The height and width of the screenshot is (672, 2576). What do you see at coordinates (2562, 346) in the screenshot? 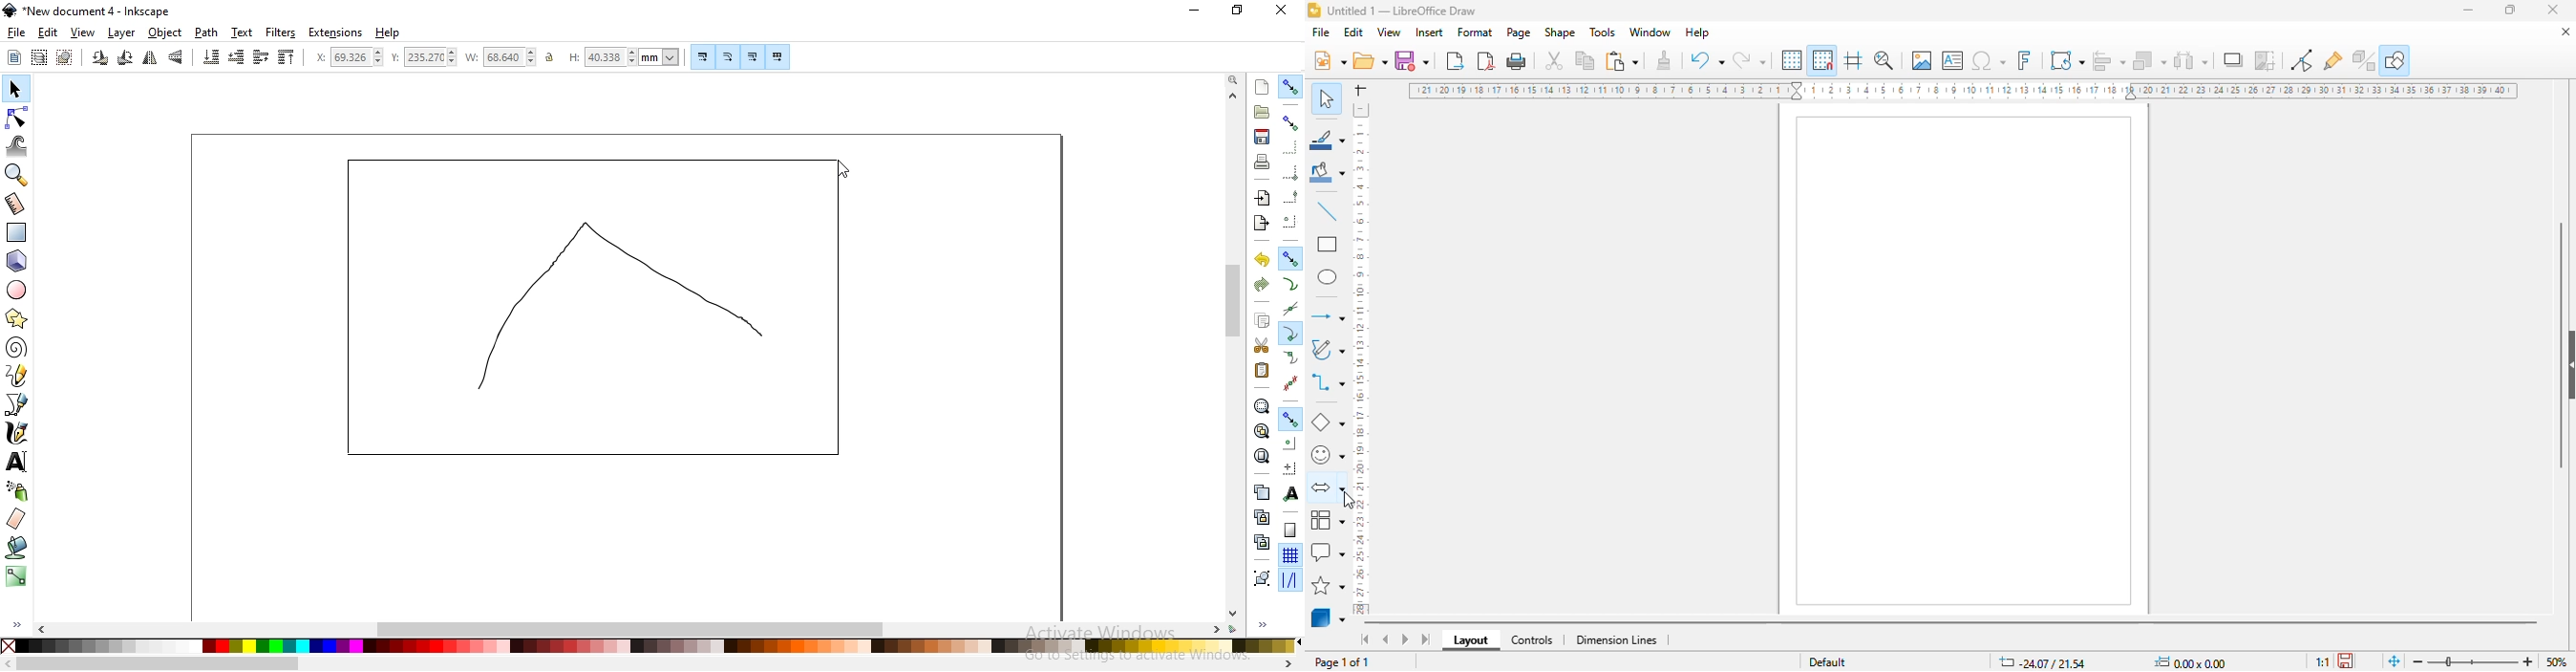
I see `vertical scroll bar` at bounding box center [2562, 346].